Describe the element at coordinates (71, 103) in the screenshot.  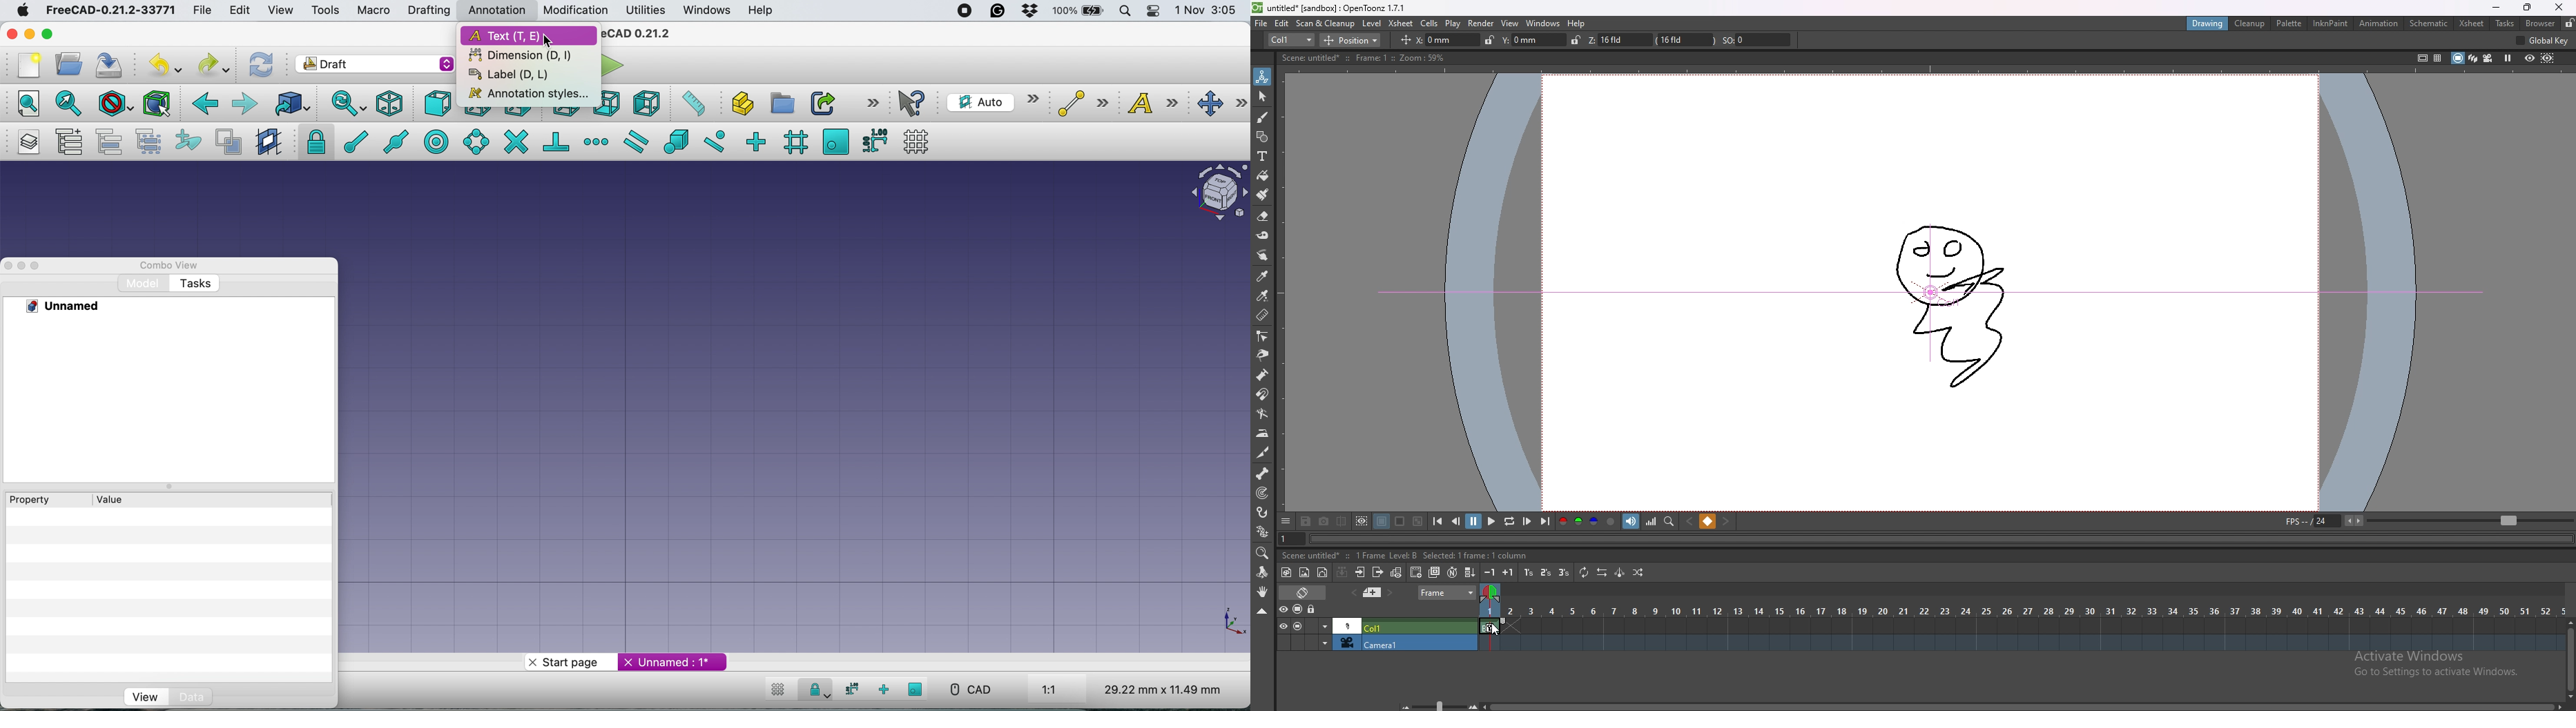
I see `fit selection` at that location.